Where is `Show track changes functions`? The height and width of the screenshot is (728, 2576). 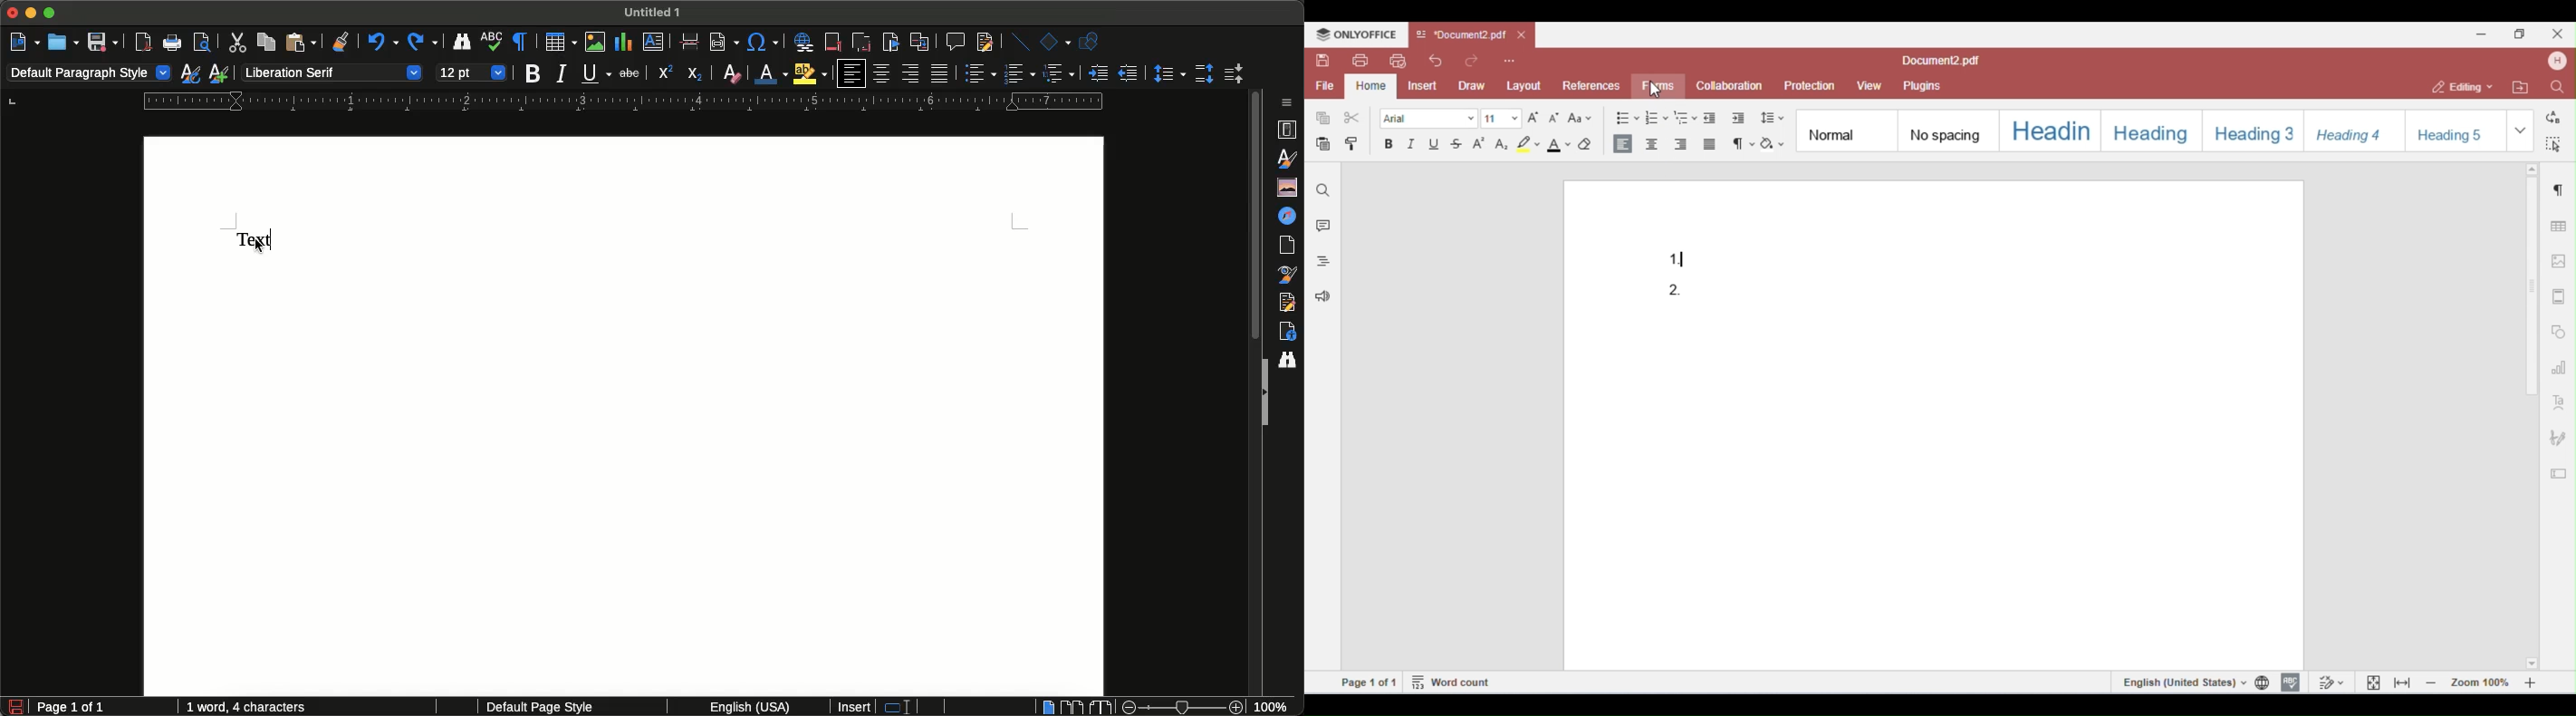
Show track changes functions is located at coordinates (983, 43).